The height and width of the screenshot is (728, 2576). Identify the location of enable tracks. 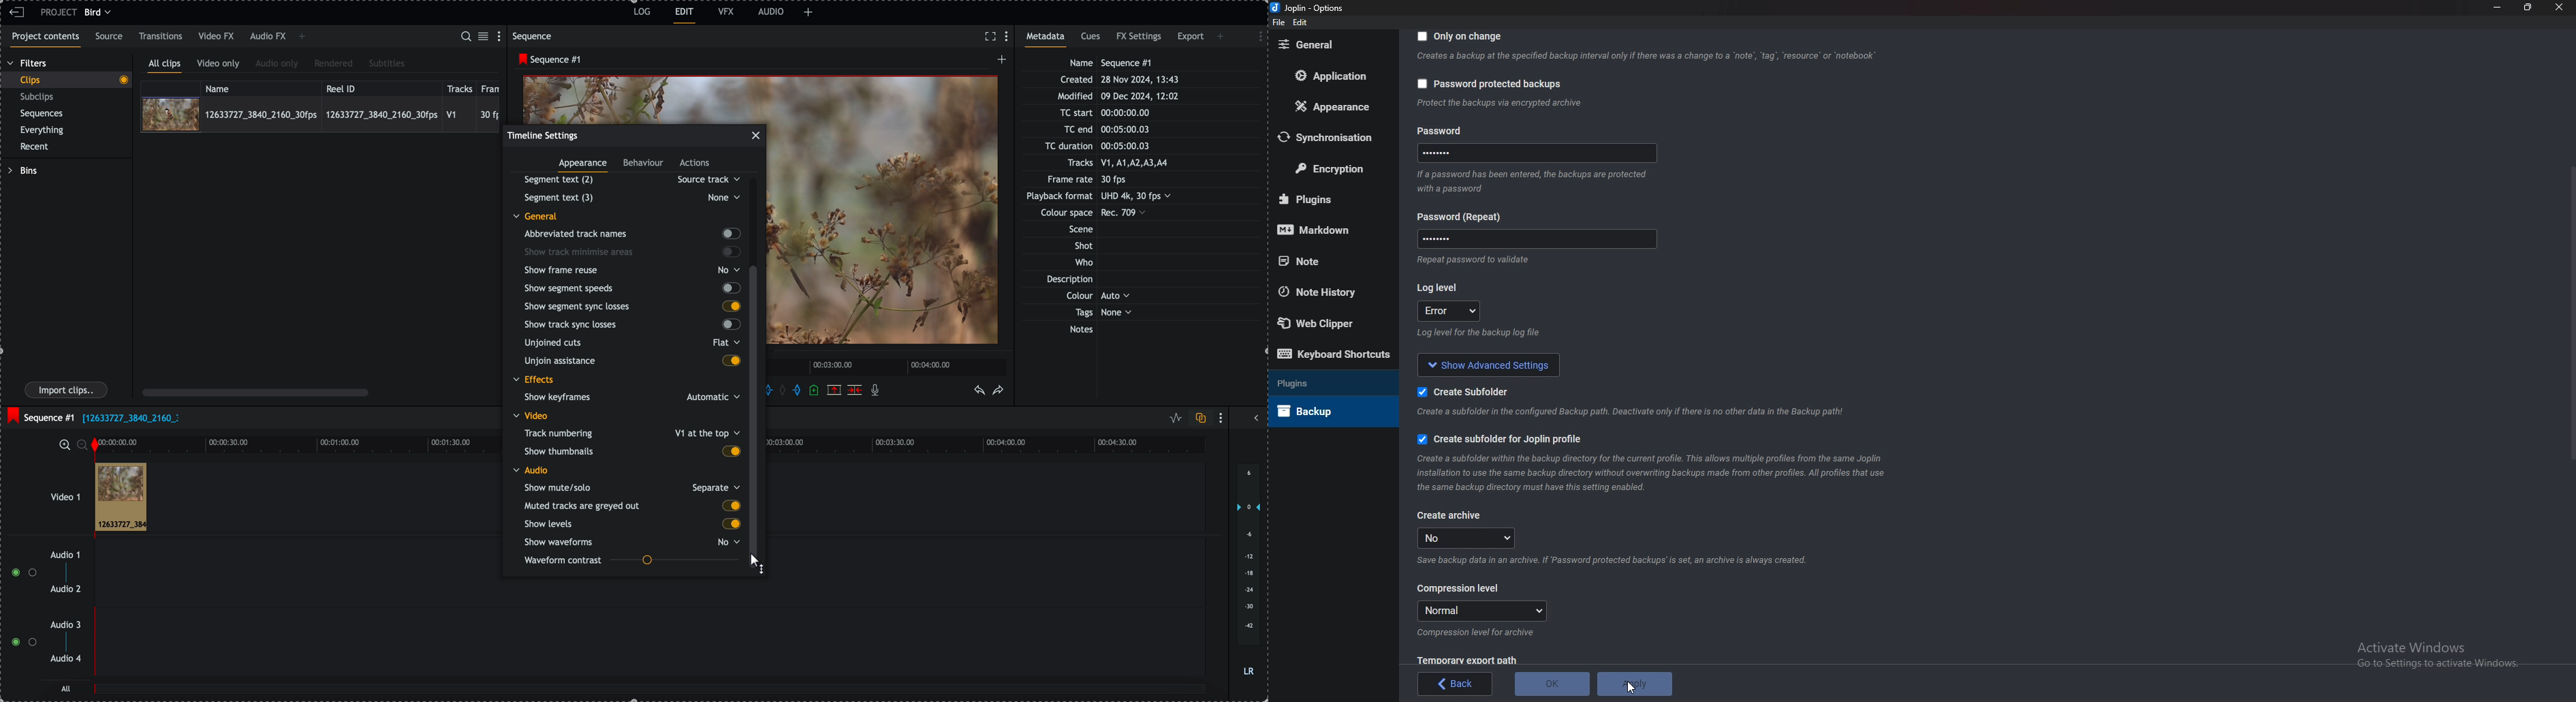
(20, 608).